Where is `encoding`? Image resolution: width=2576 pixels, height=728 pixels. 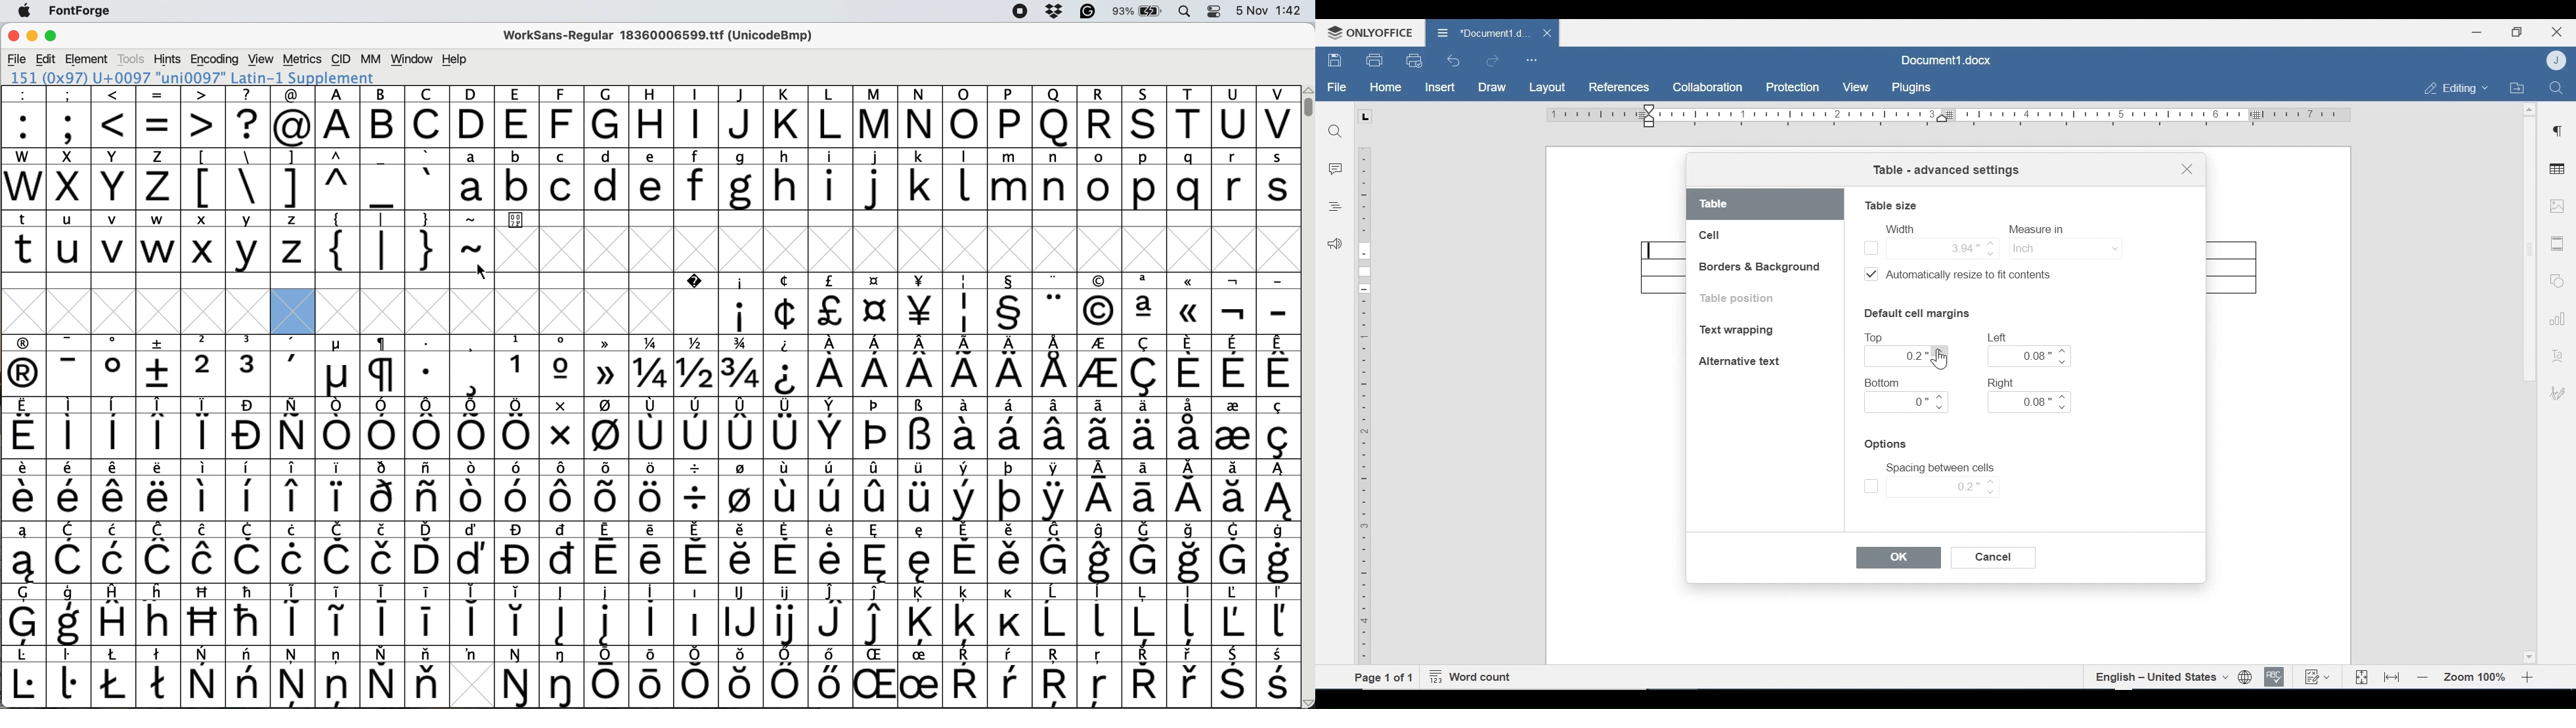 encoding is located at coordinates (216, 59).